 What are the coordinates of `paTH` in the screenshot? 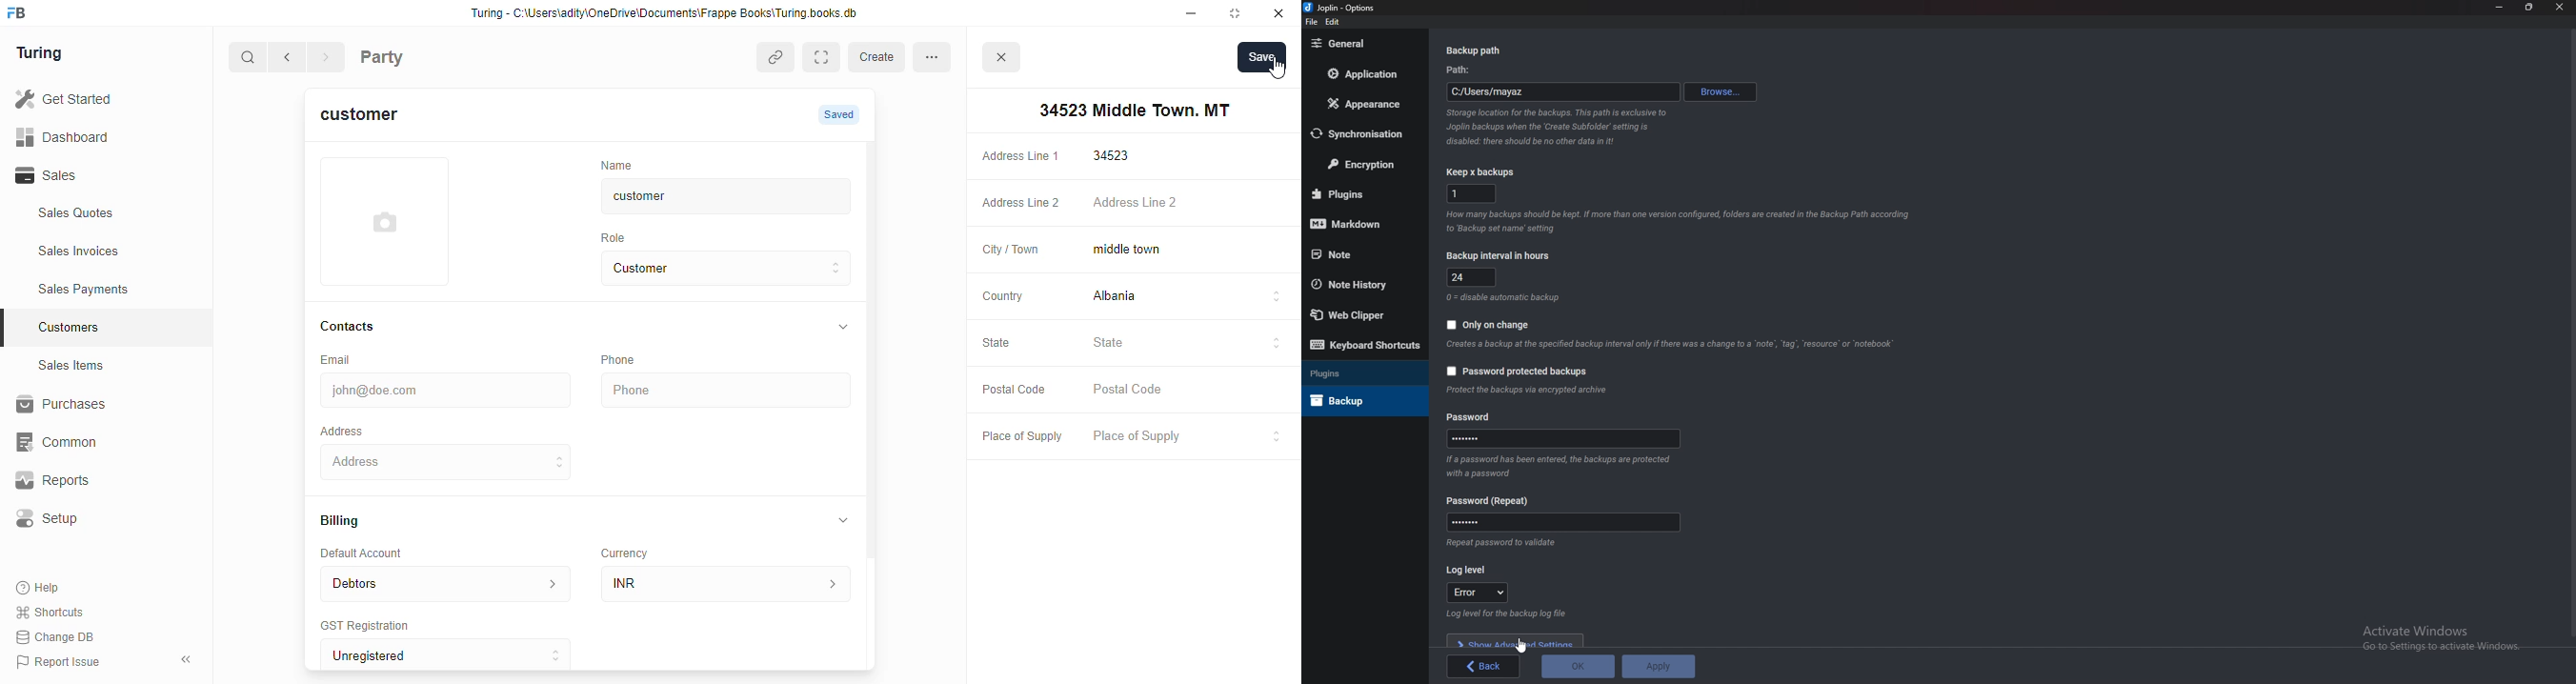 It's located at (1462, 70).